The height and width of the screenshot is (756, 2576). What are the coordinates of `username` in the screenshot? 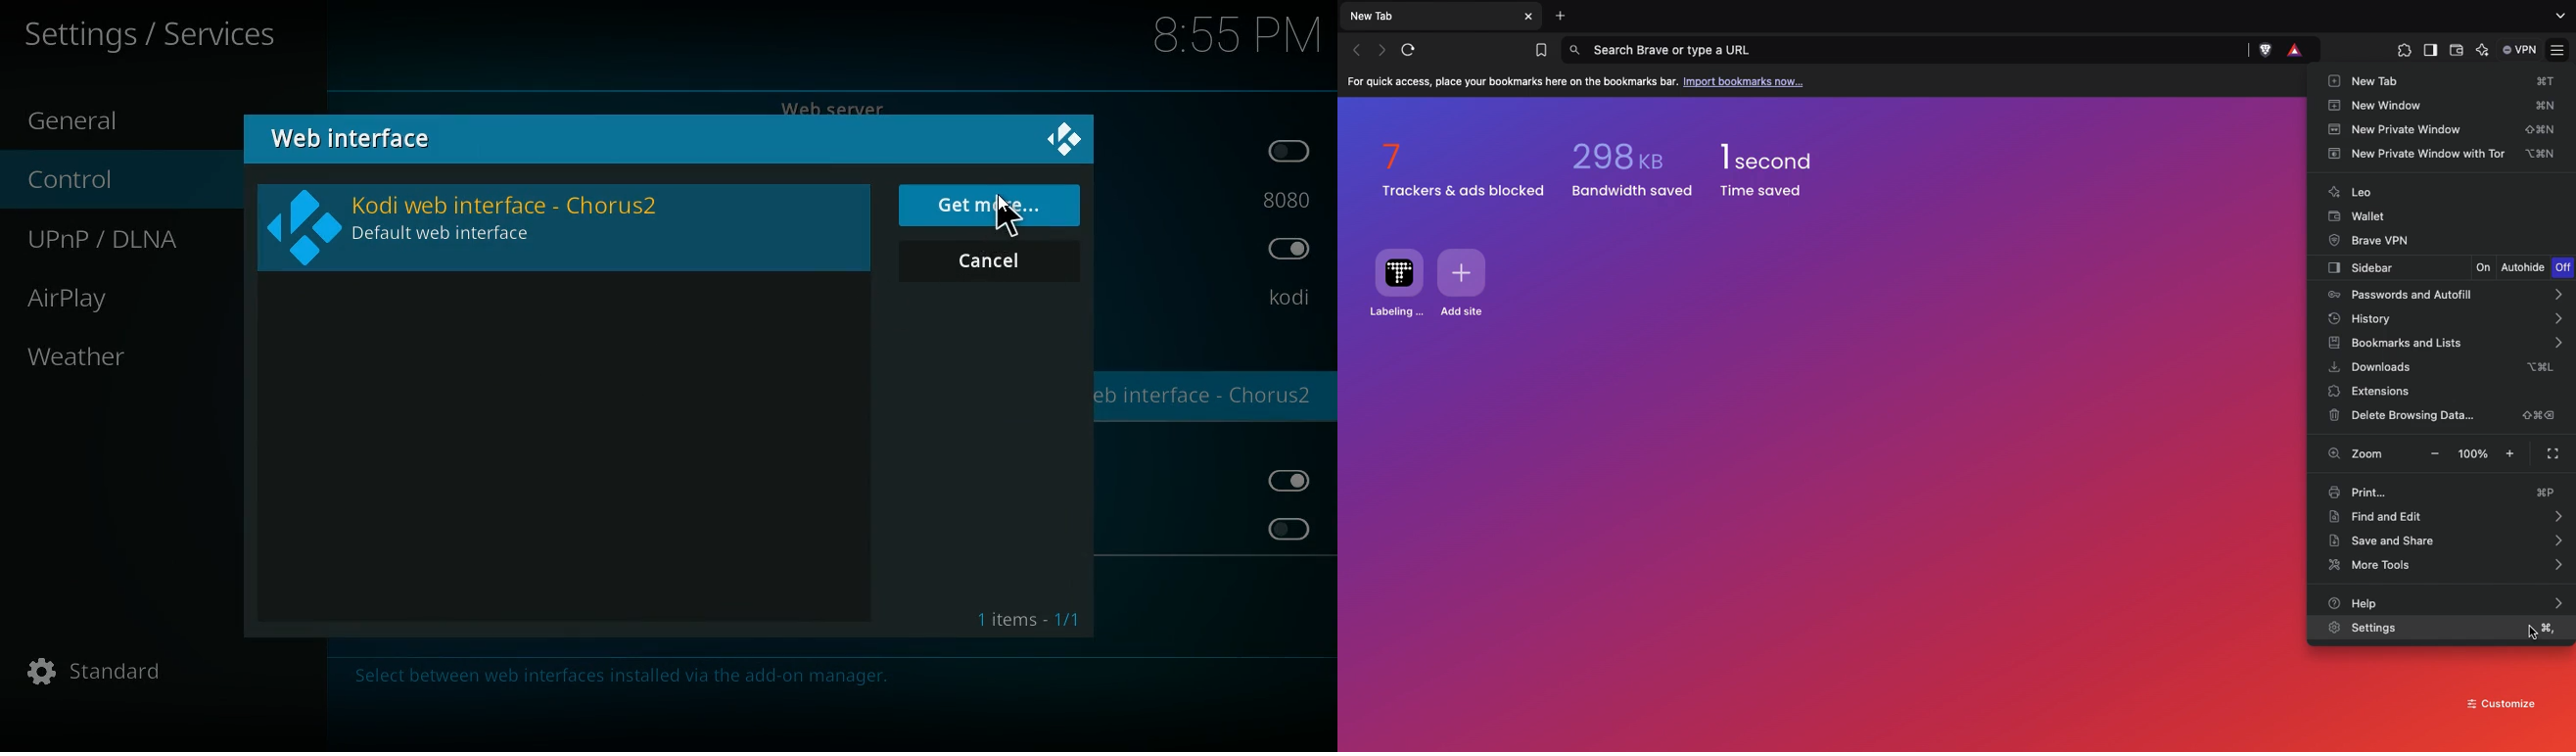 It's located at (1288, 299).